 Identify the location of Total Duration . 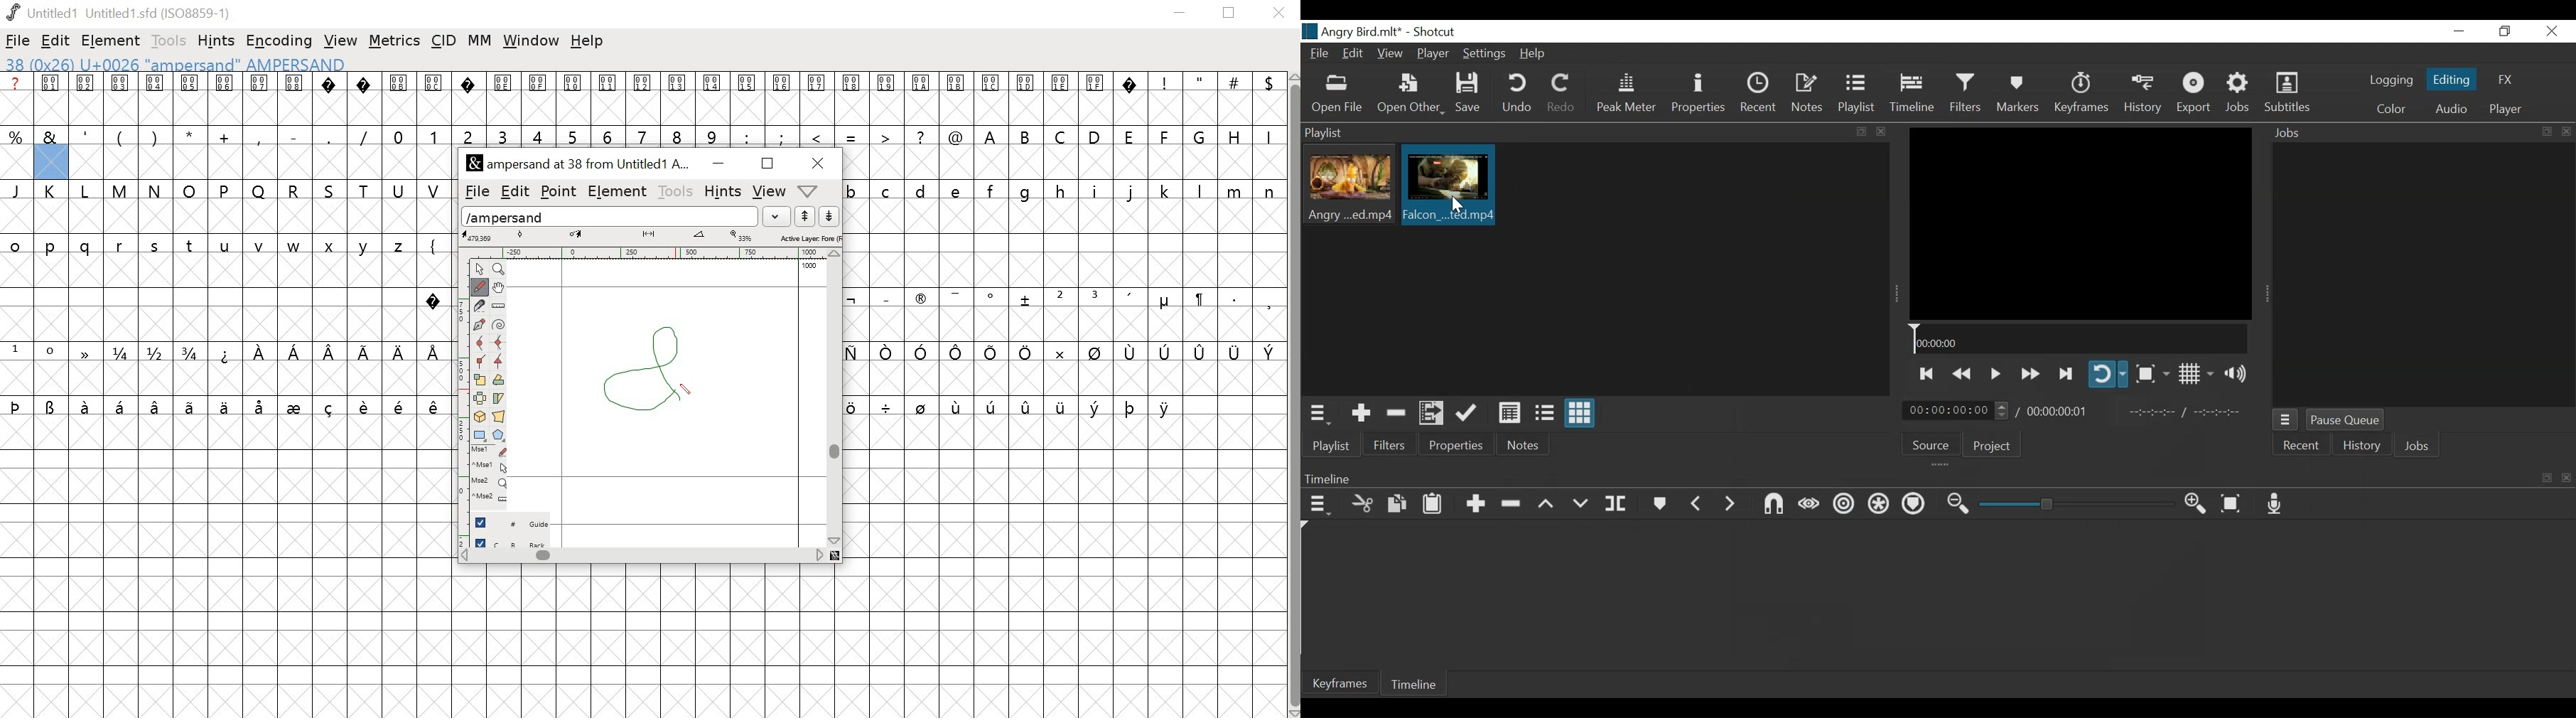
(2057, 410).